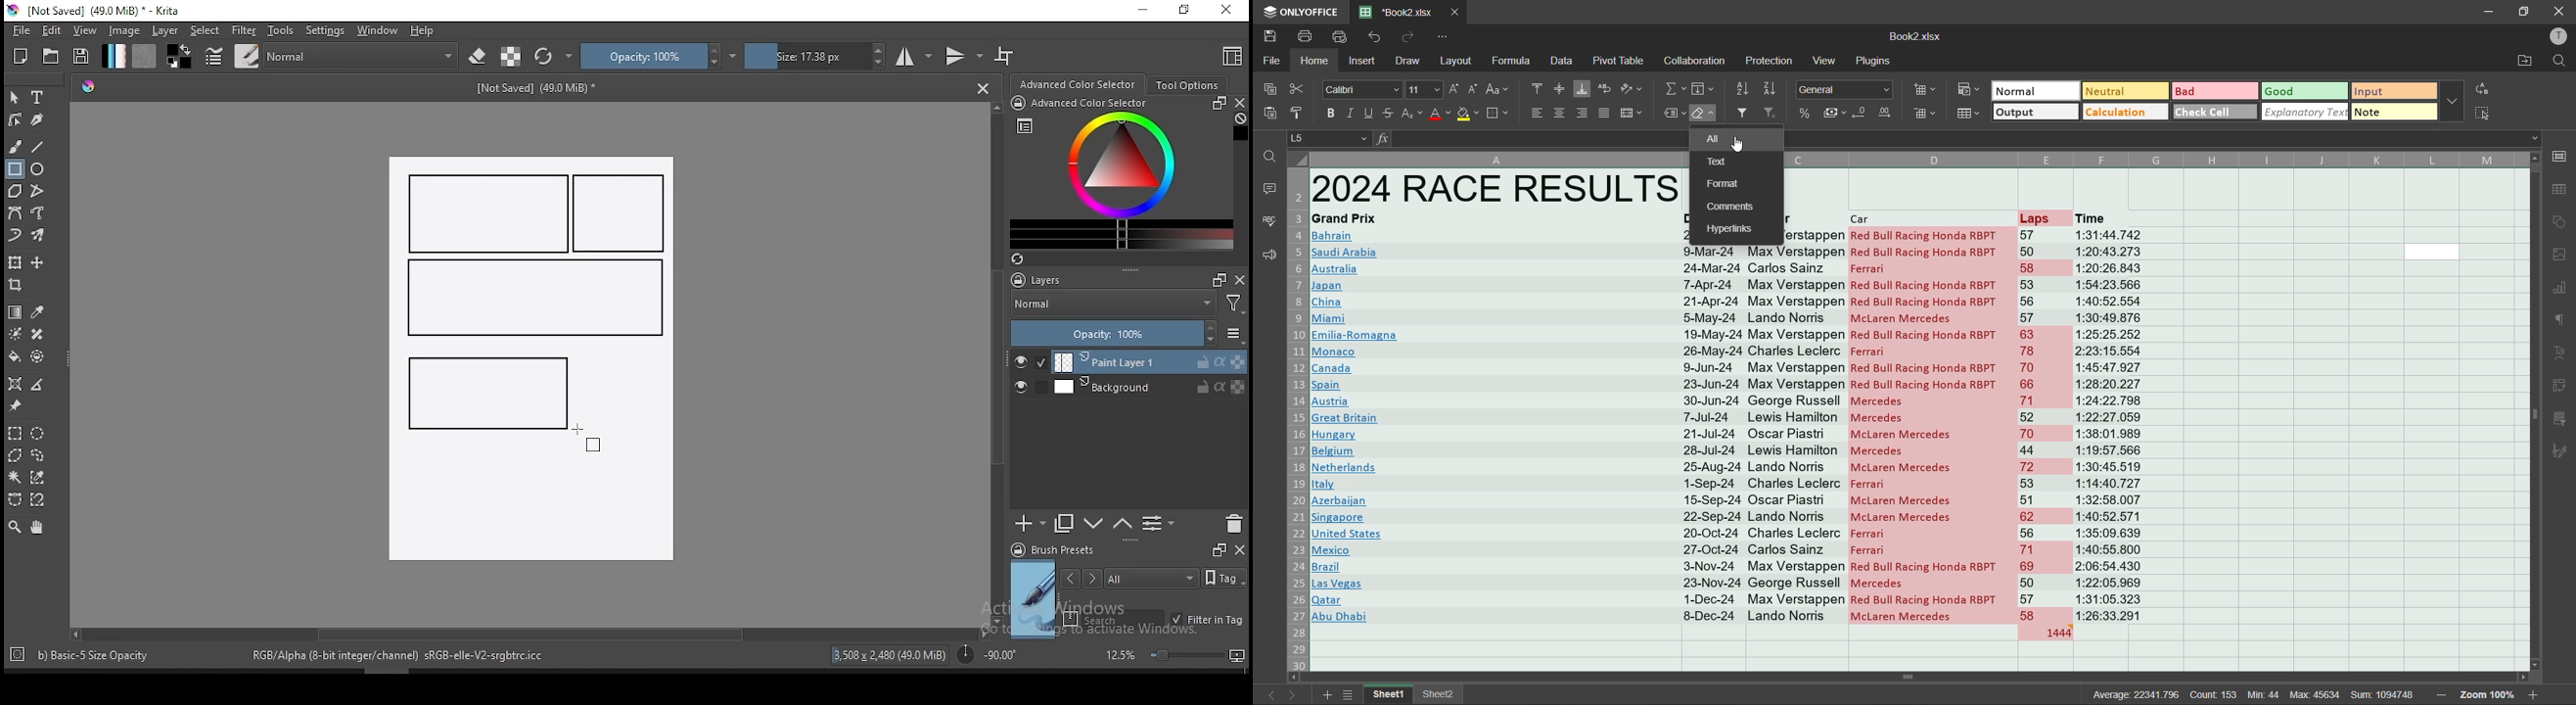 Image resolution: width=2576 pixels, height=728 pixels. I want to click on insert, so click(1362, 61).